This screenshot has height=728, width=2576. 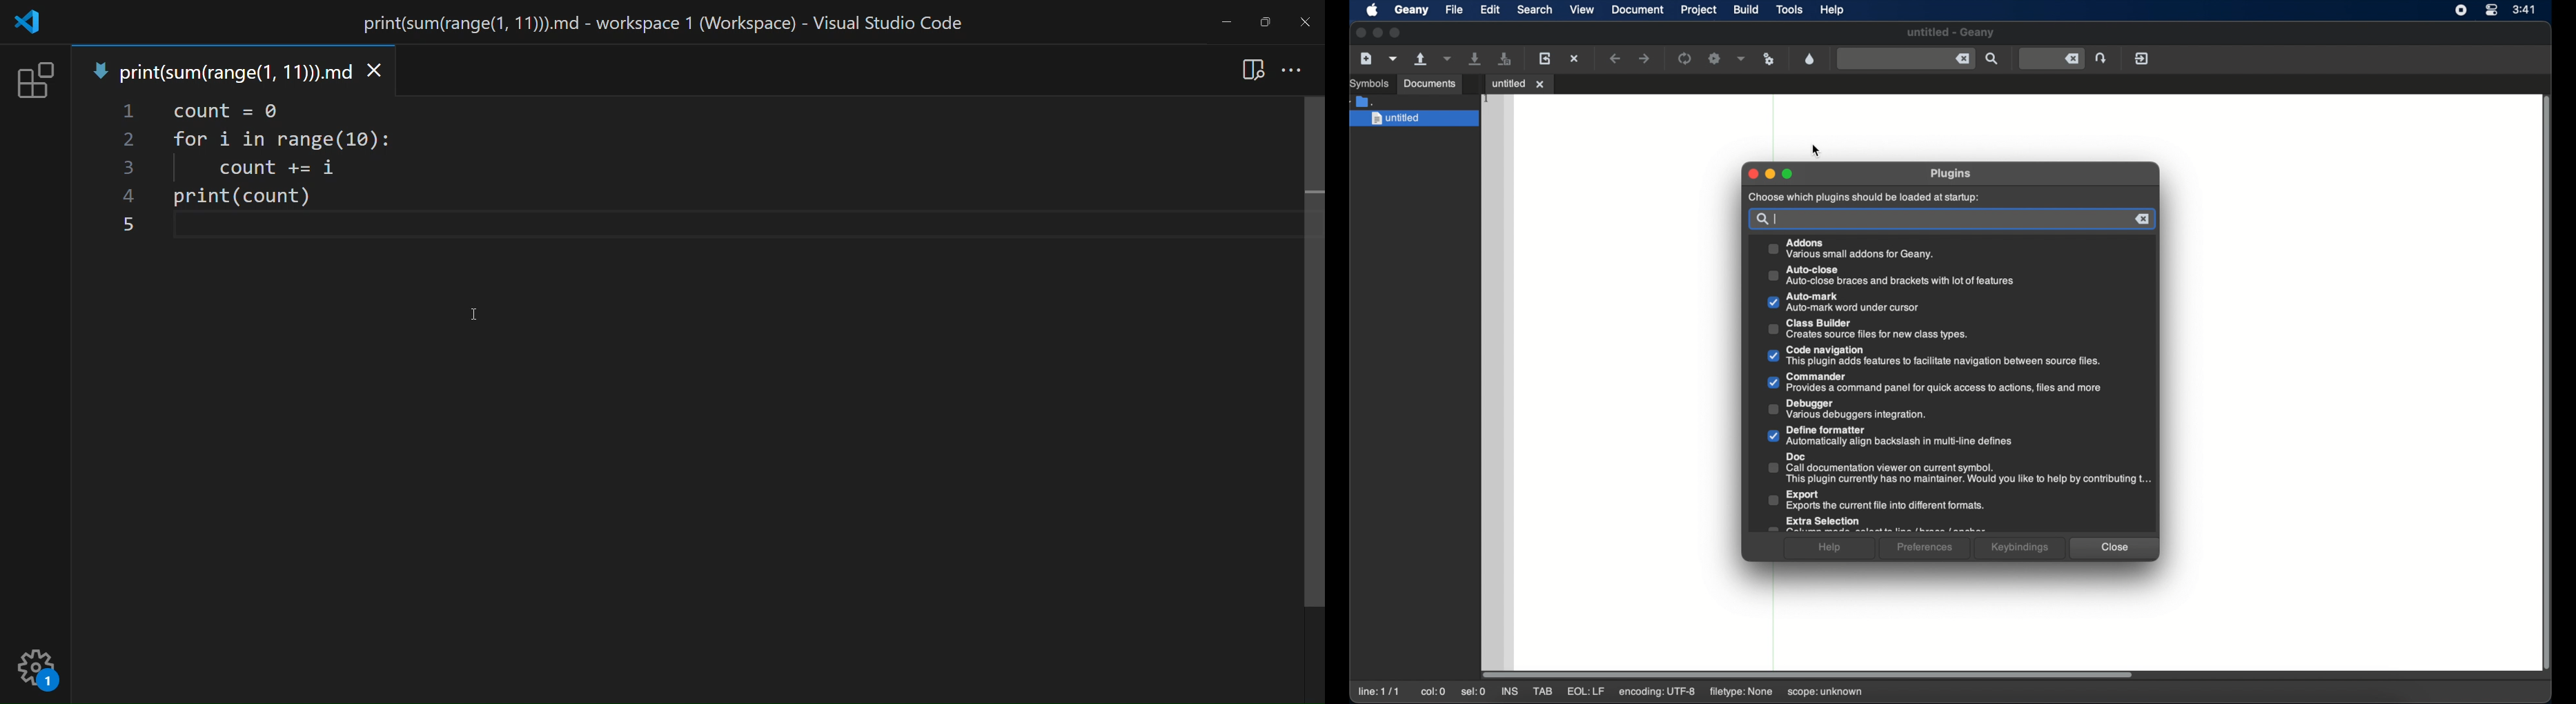 I want to click on plugins, so click(x=1951, y=174).